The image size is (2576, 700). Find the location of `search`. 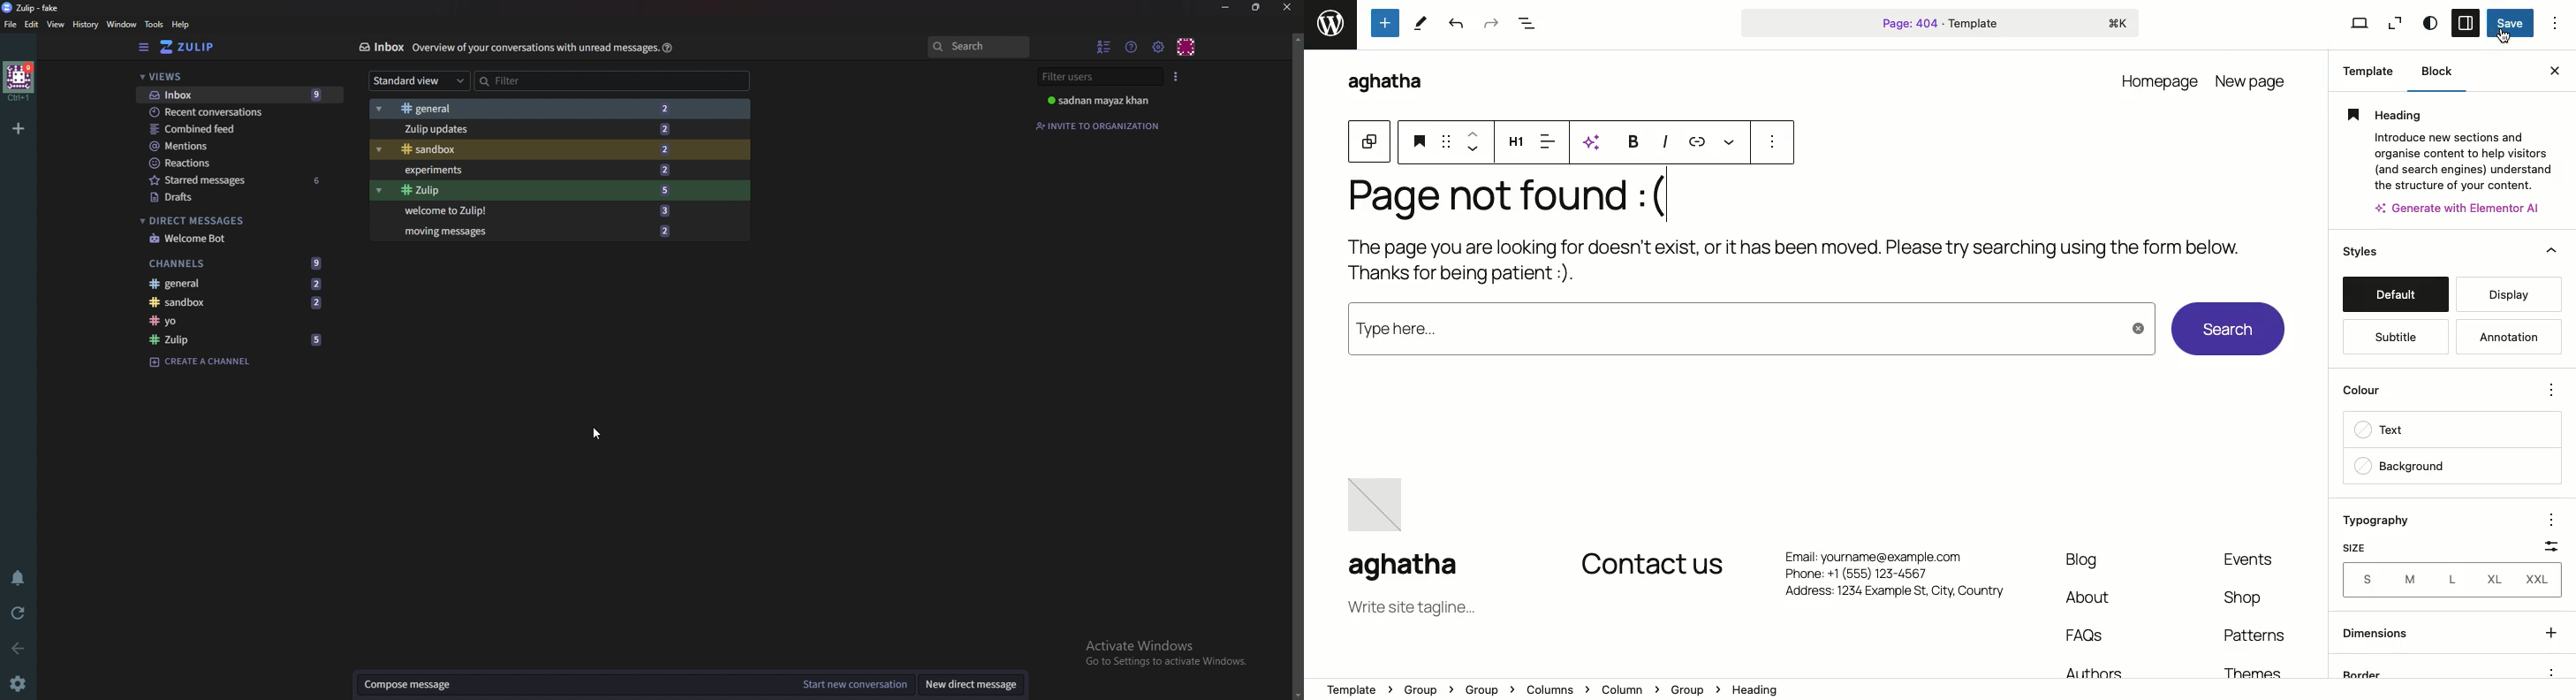

search is located at coordinates (982, 47).